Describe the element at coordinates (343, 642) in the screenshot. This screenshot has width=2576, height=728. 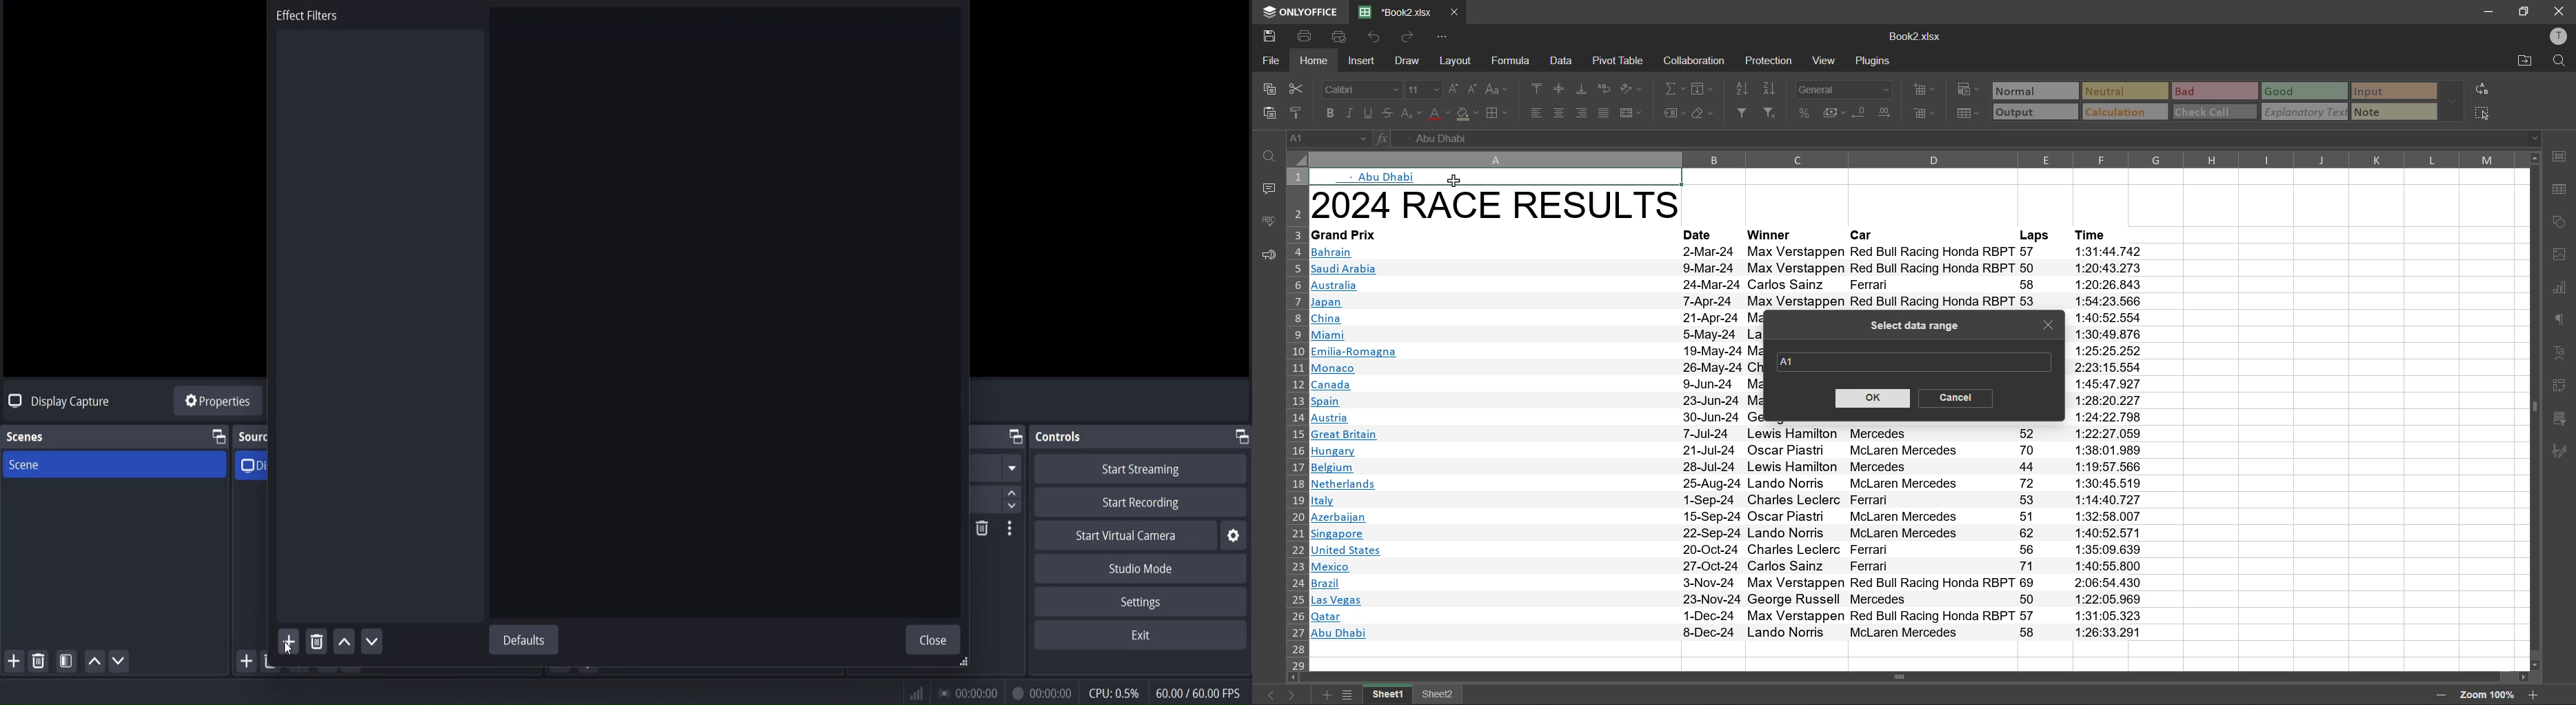
I see `move up` at that location.